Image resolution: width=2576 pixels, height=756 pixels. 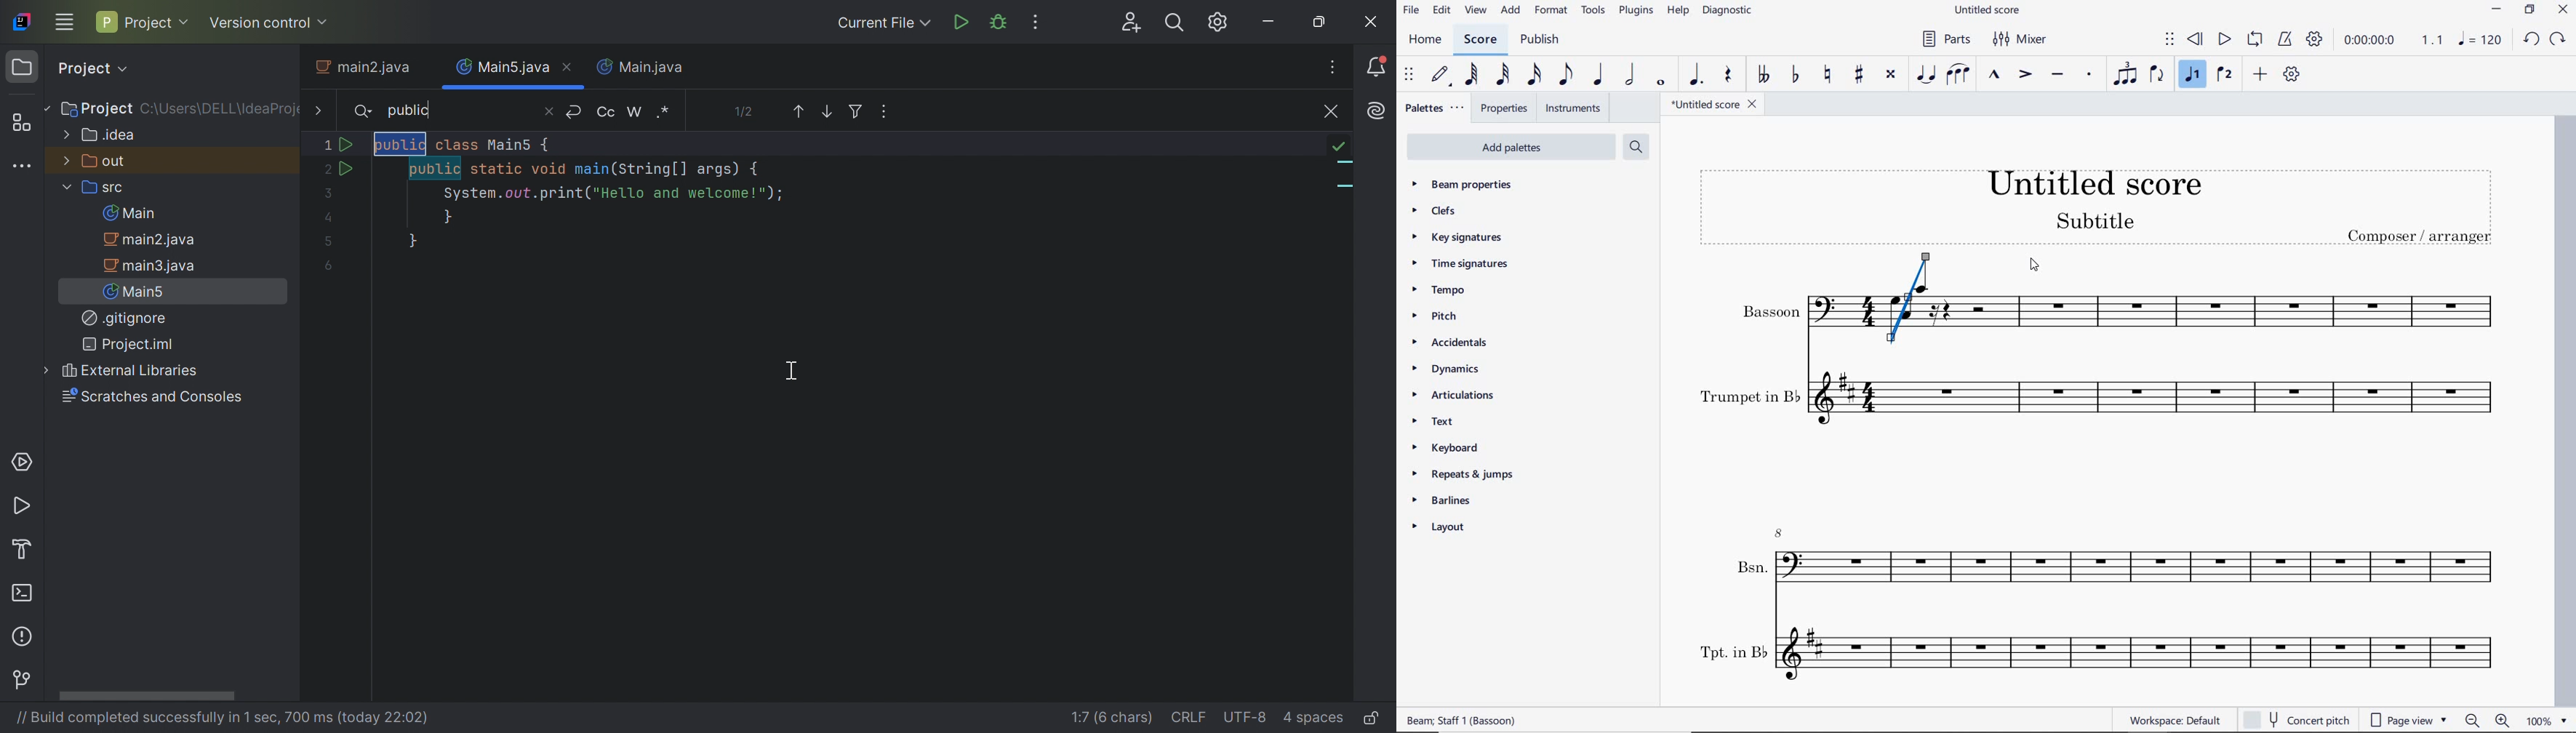 What do you see at coordinates (1191, 718) in the screenshot?
I see `line separation: \r\n` at bounding box center [1191, 718].